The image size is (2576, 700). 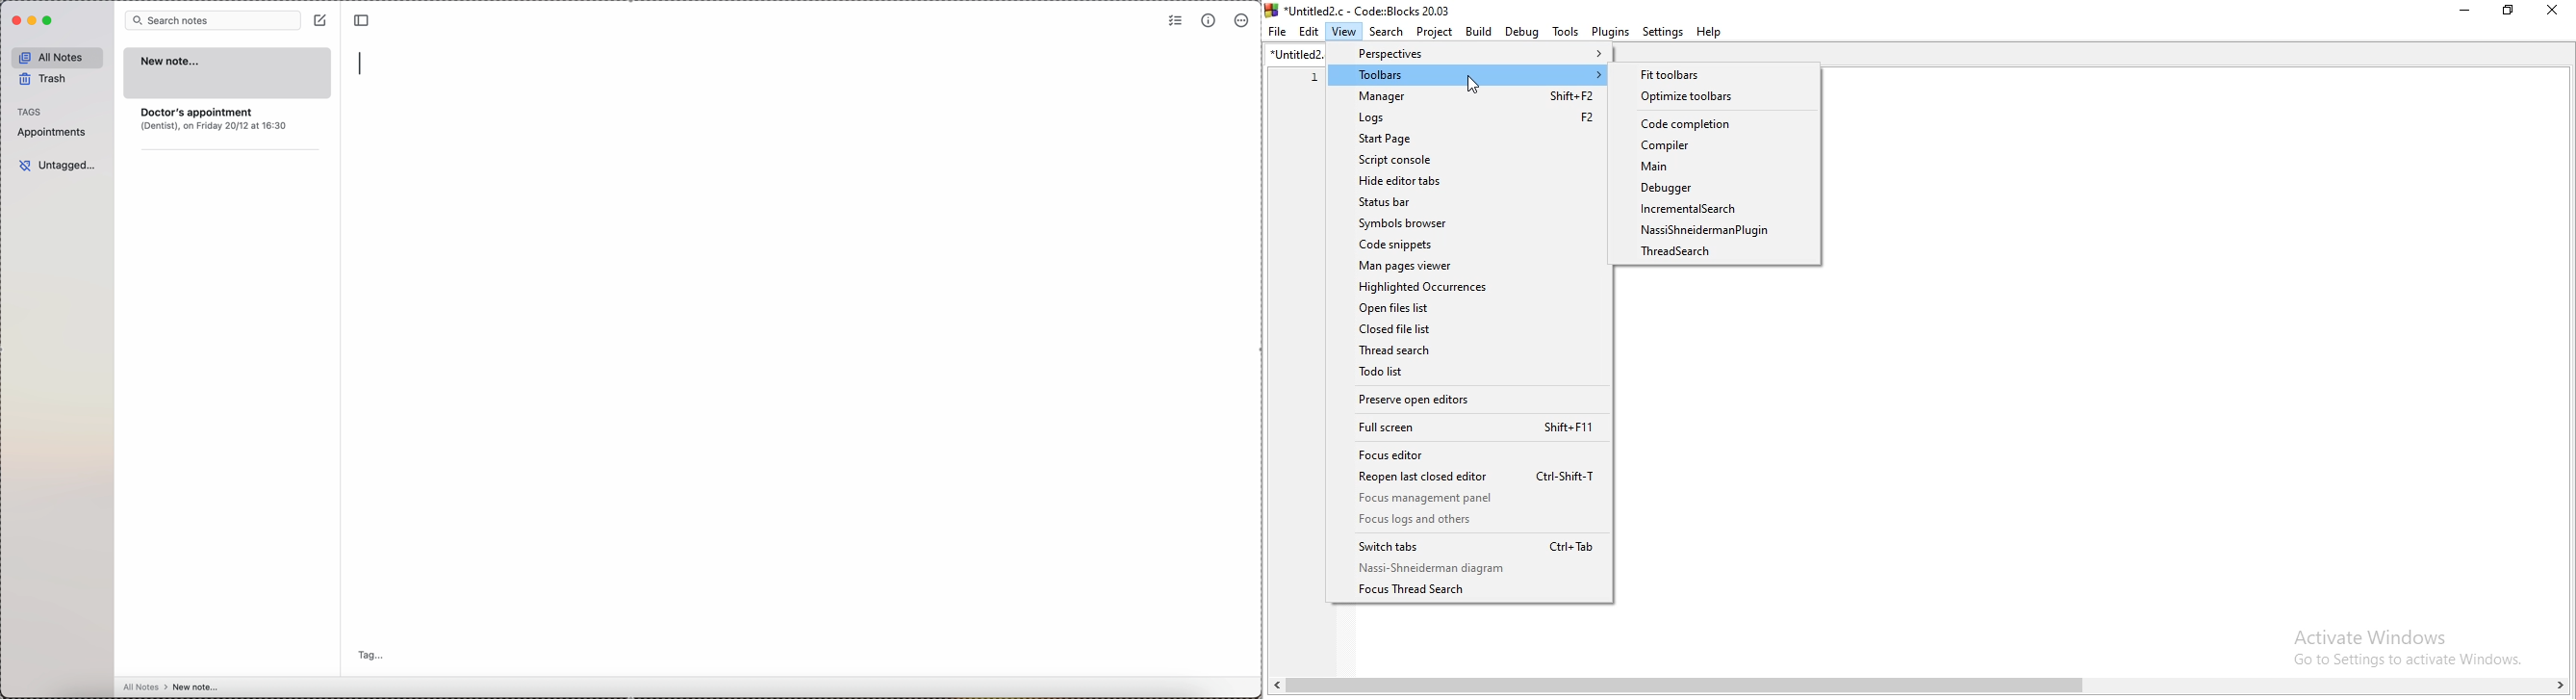 What do you see at coordinates (1565, 30) in the screenshot?
I see `tools` at bounding box center [1565, 30].